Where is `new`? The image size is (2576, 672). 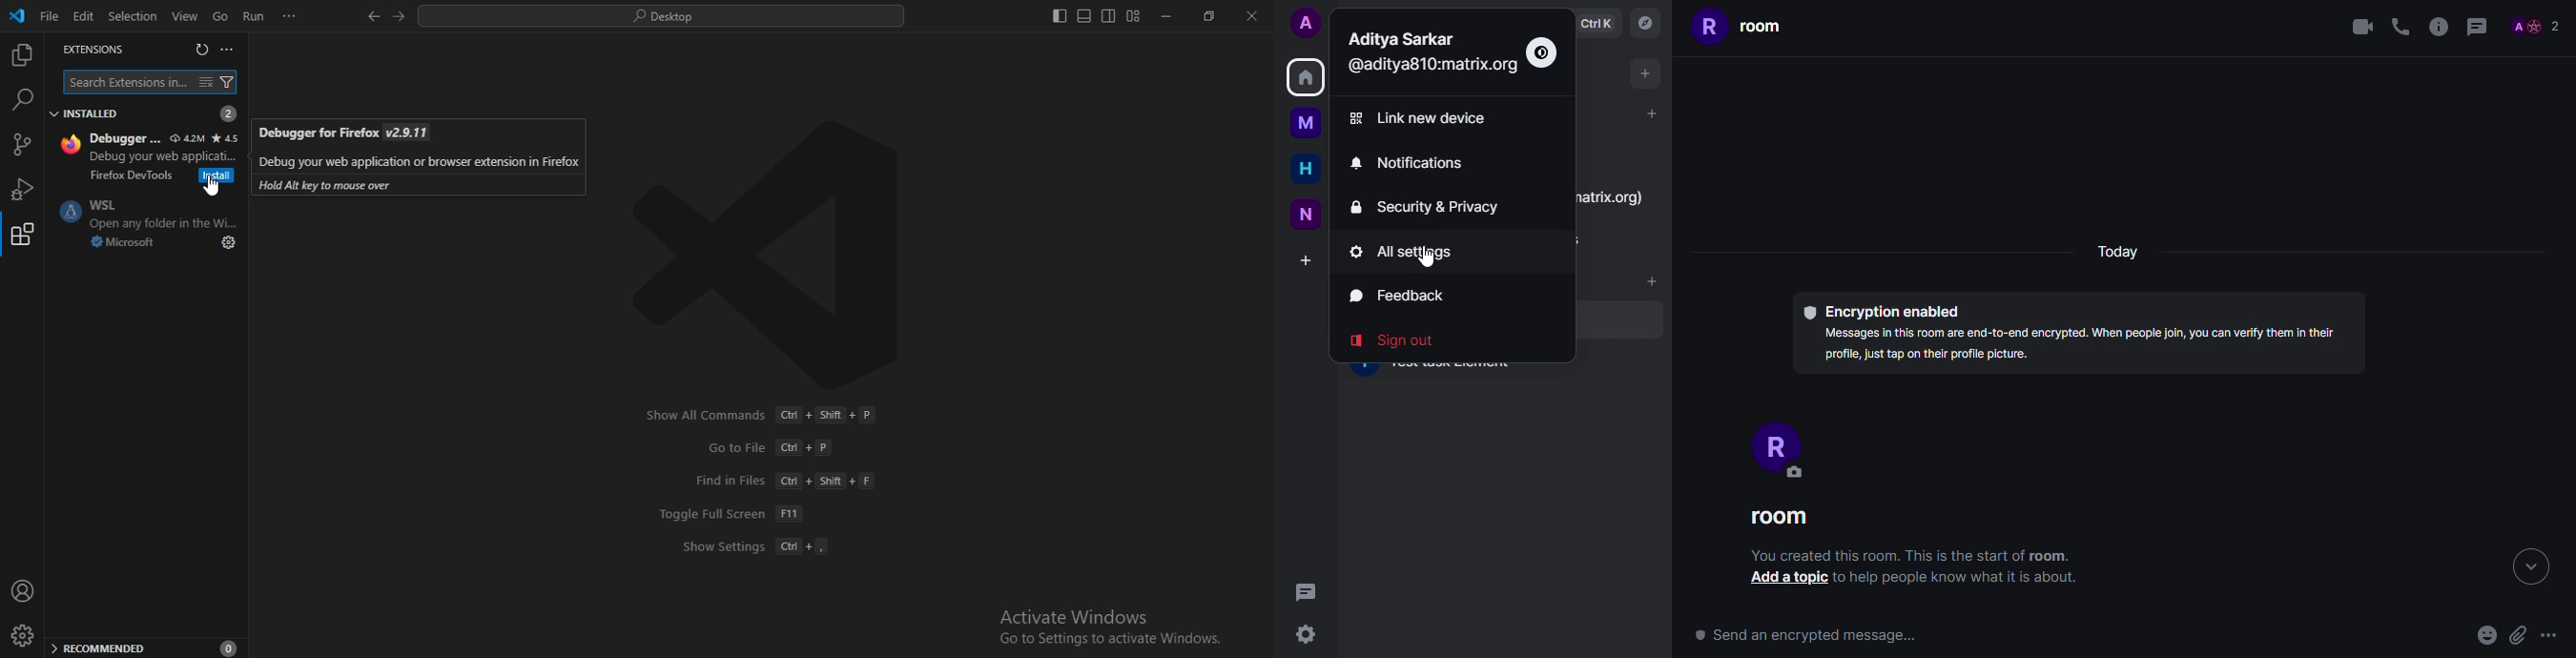
new is located at coordinates (1308, 213).